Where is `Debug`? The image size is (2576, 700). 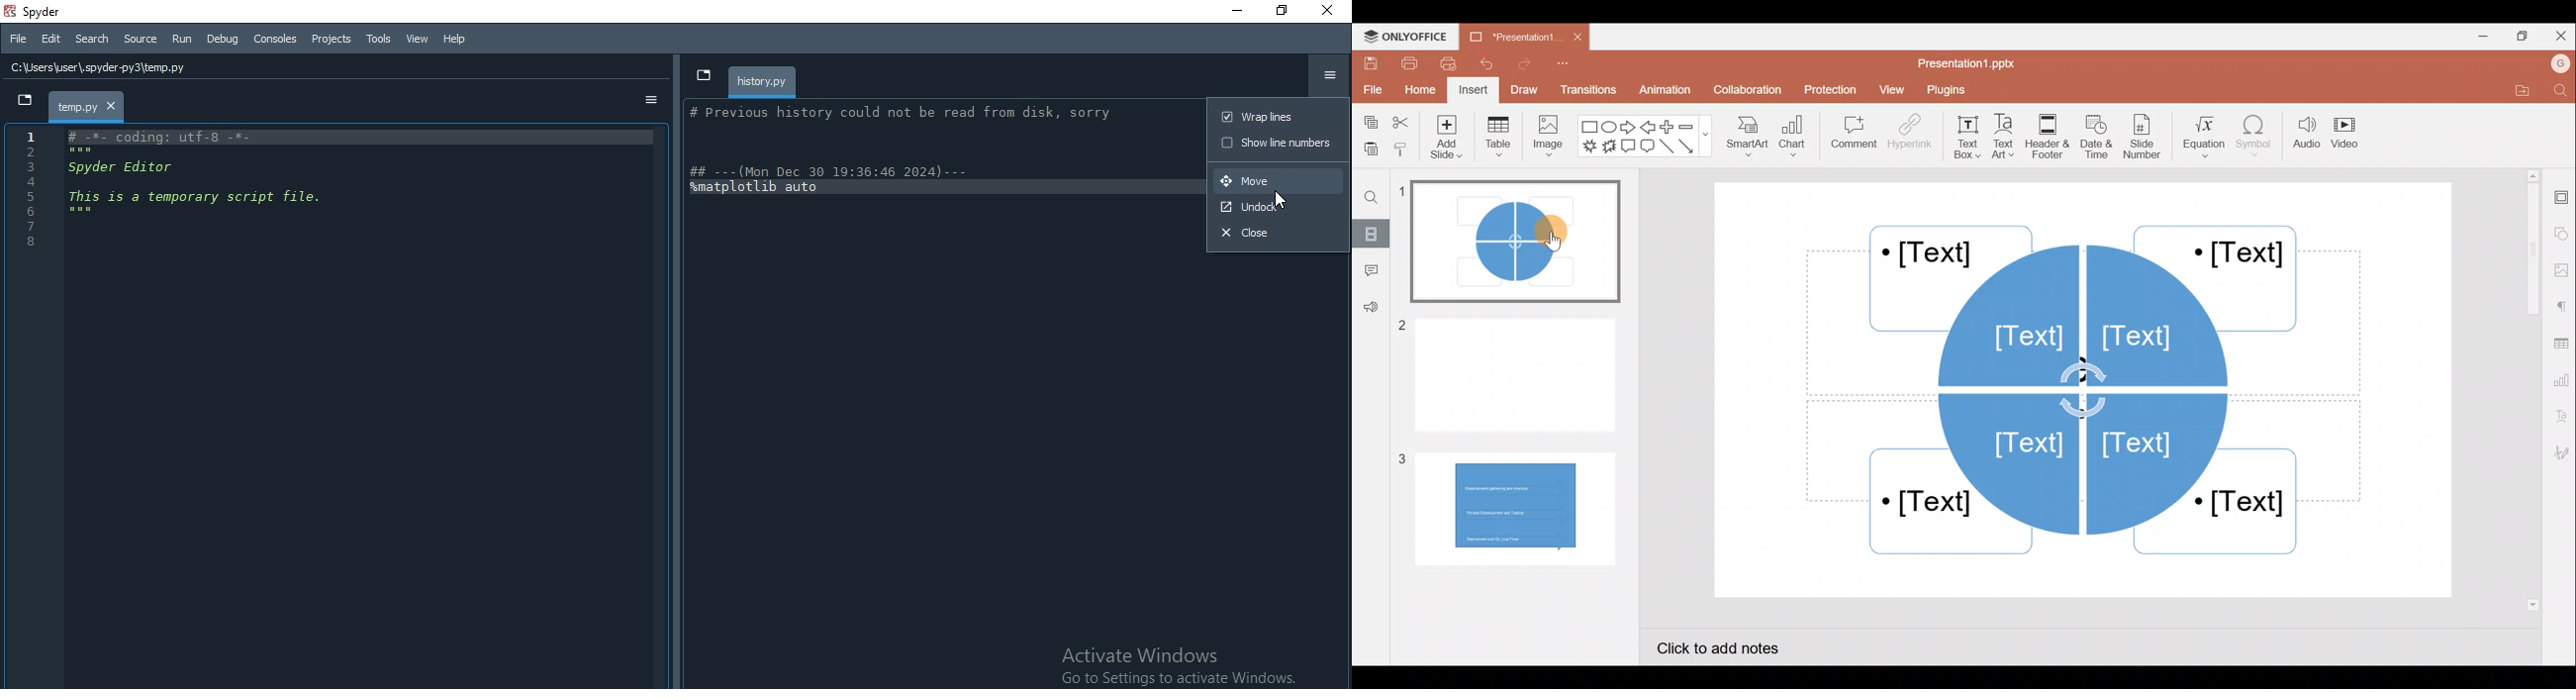 Debug is located at coordinates (223, 39).